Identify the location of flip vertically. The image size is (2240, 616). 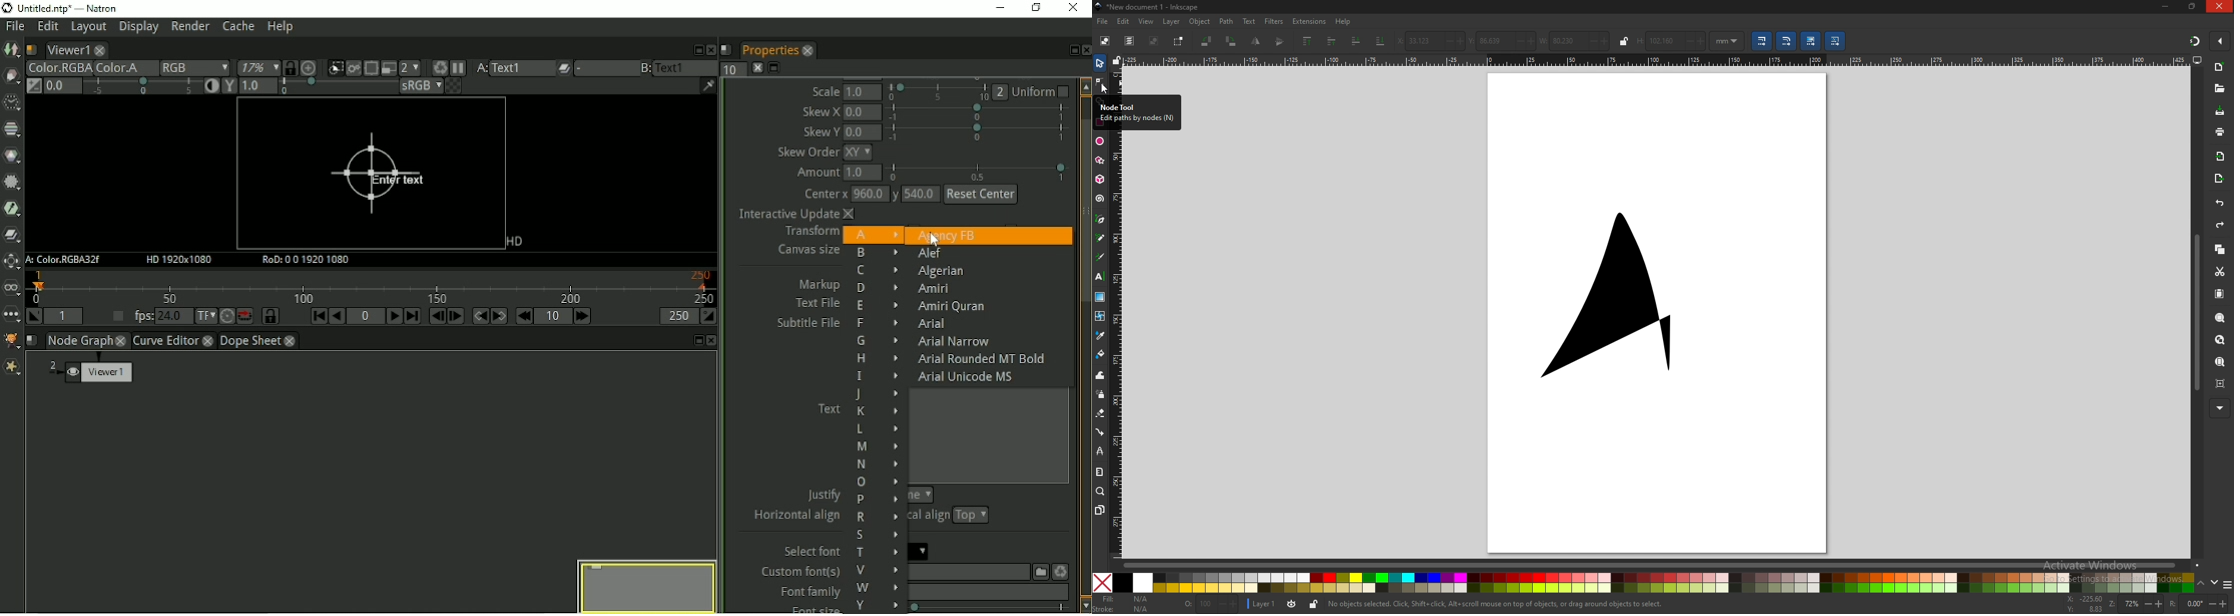
(1255, 41).